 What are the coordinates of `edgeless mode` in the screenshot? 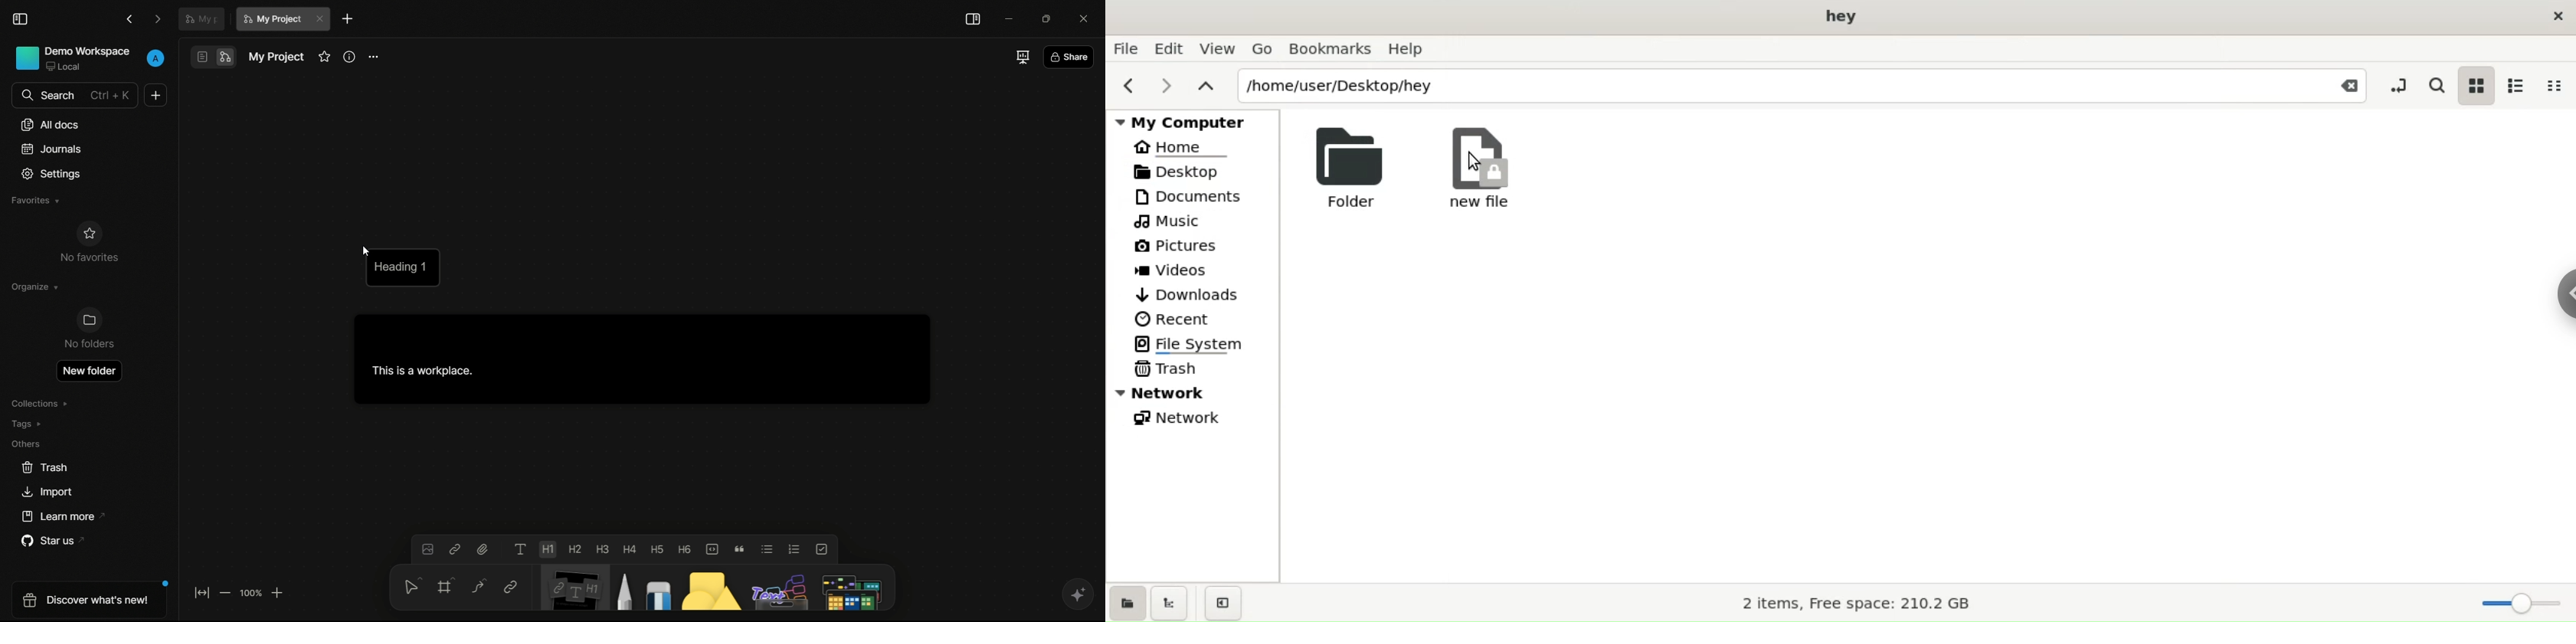 It's located at (225, 58).